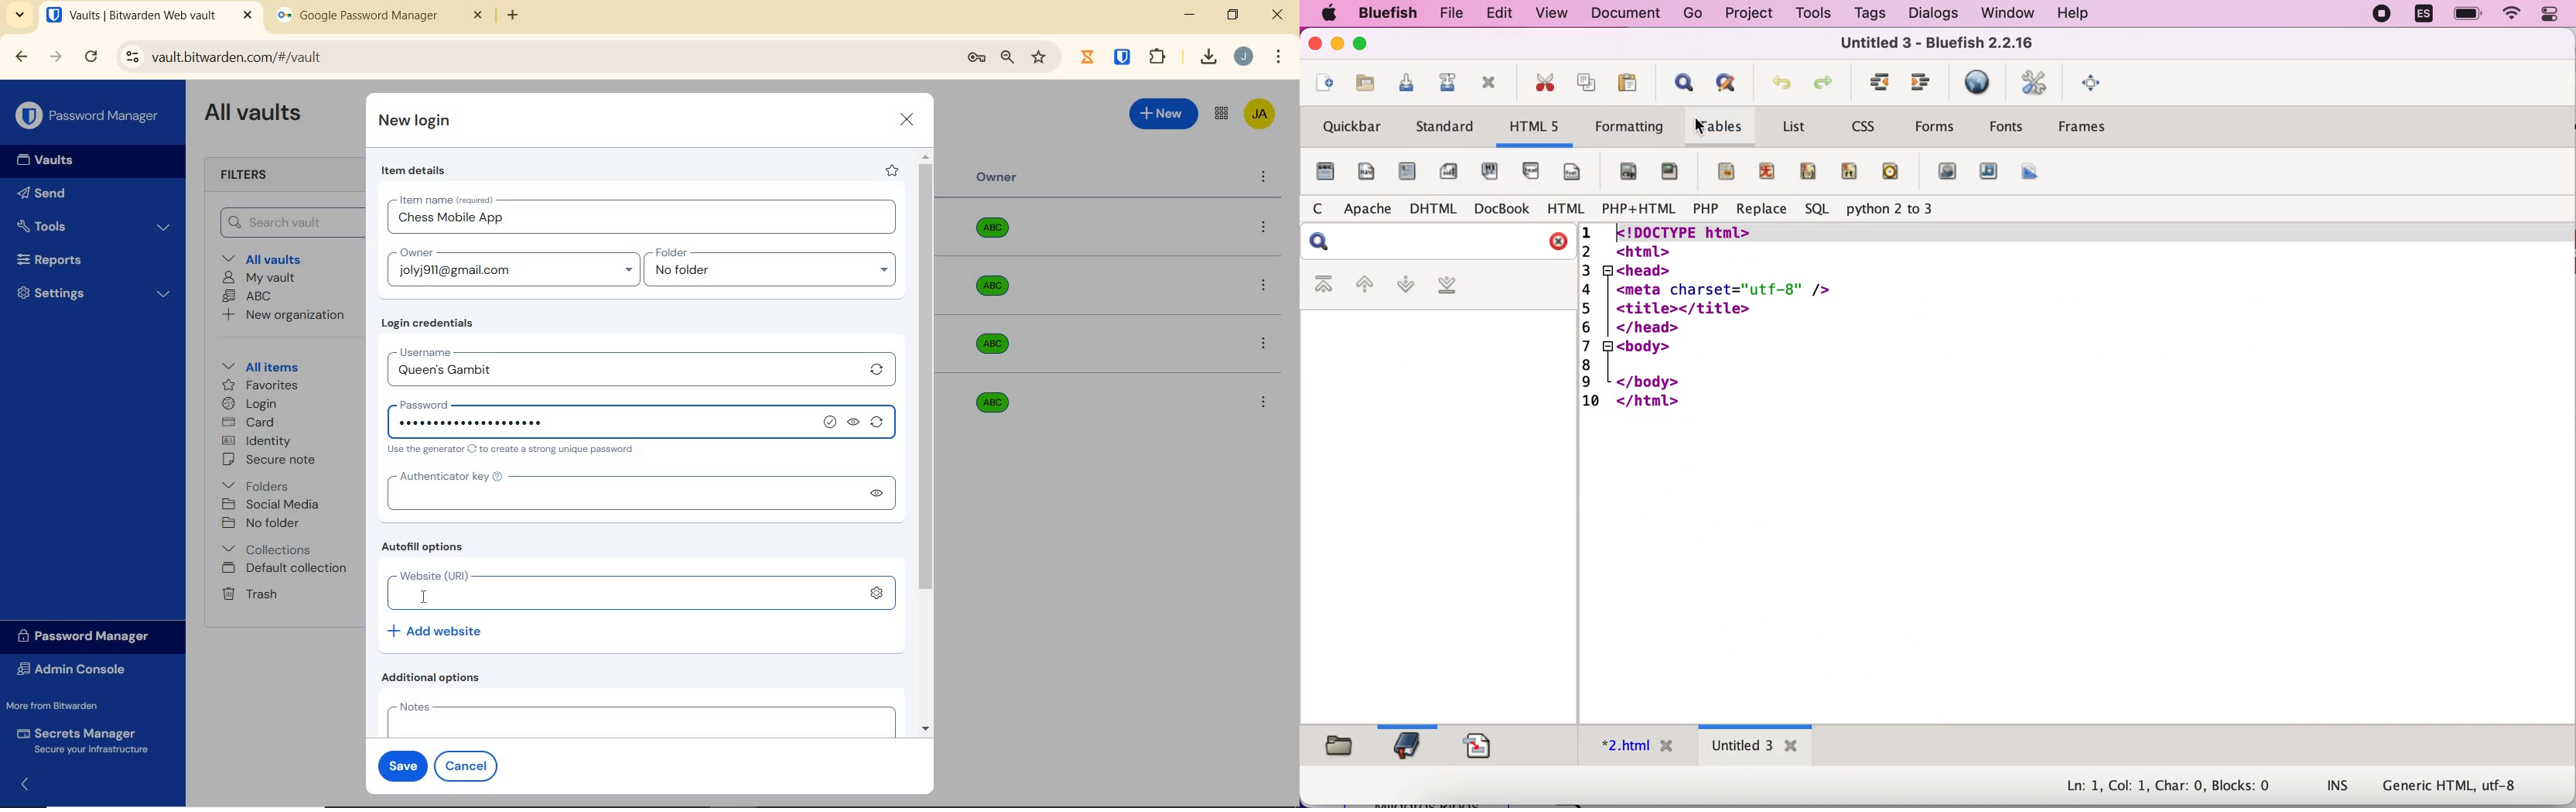 The width and height of the screenshot is (2576, 812). I want to click on Untitled 3 - Bluefish 2.2.16, so click(1938, 43).